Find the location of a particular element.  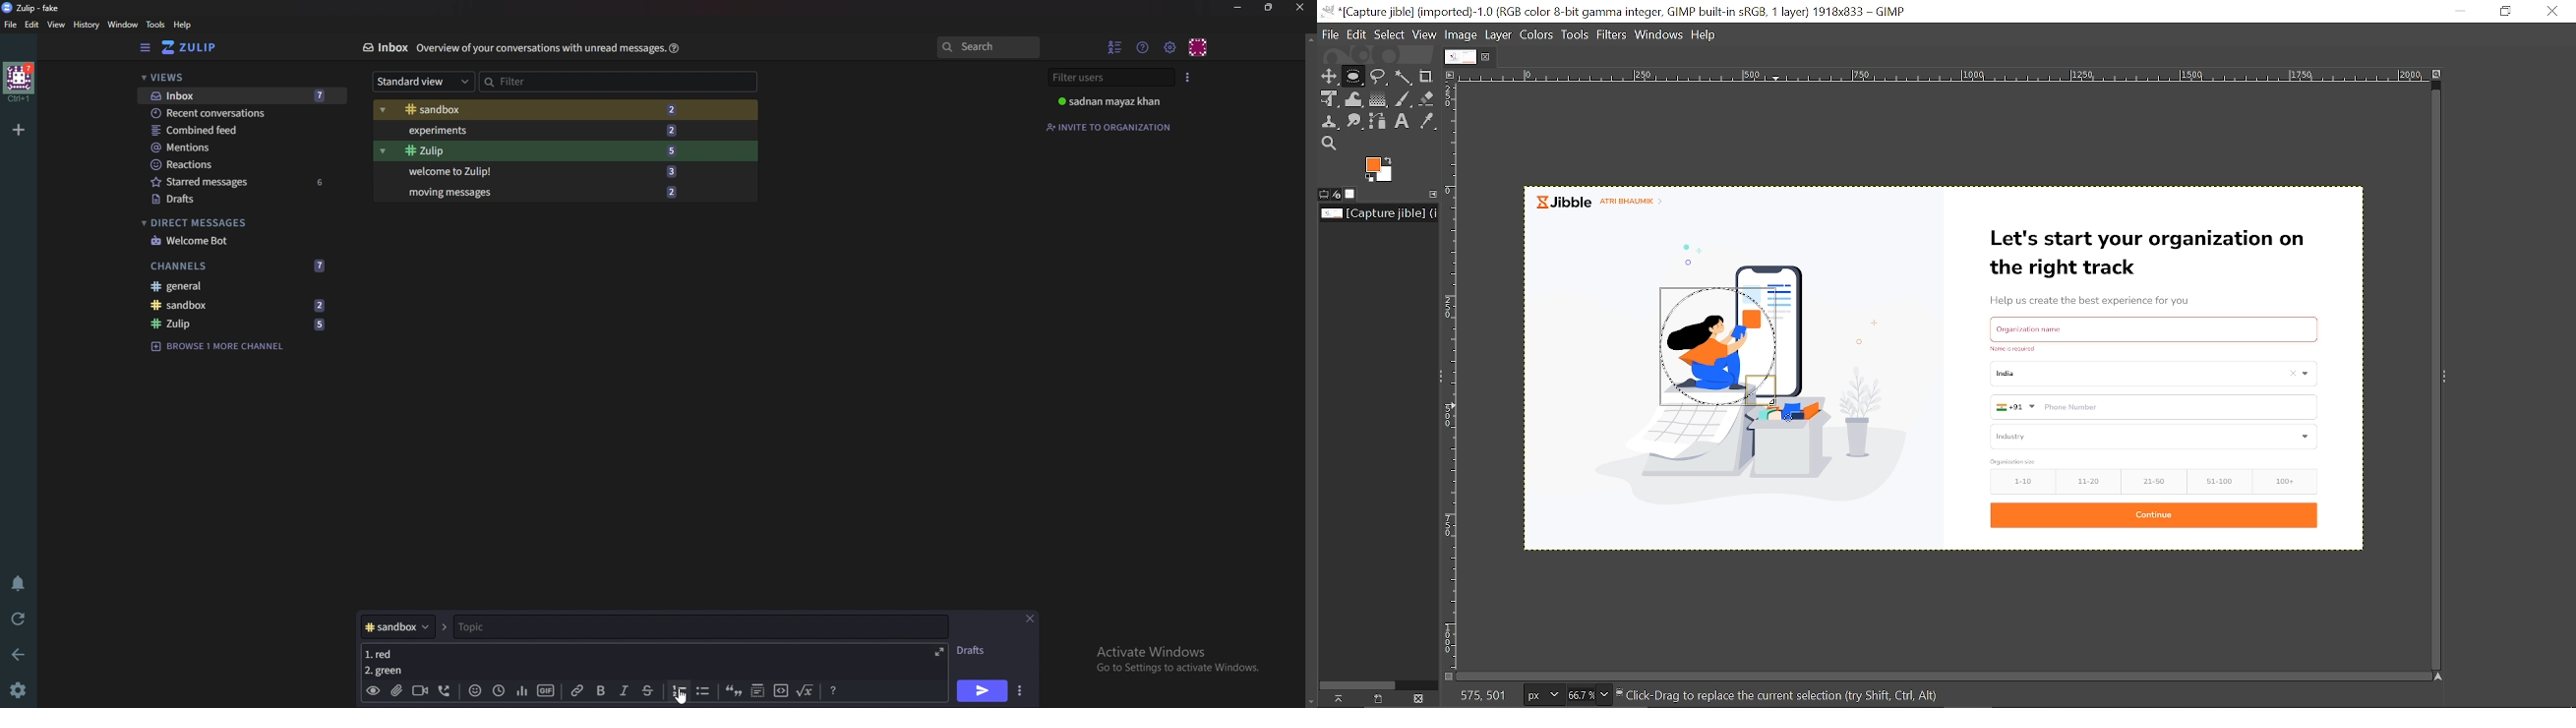

vertical ruler is located at coordinates (1457, 377).